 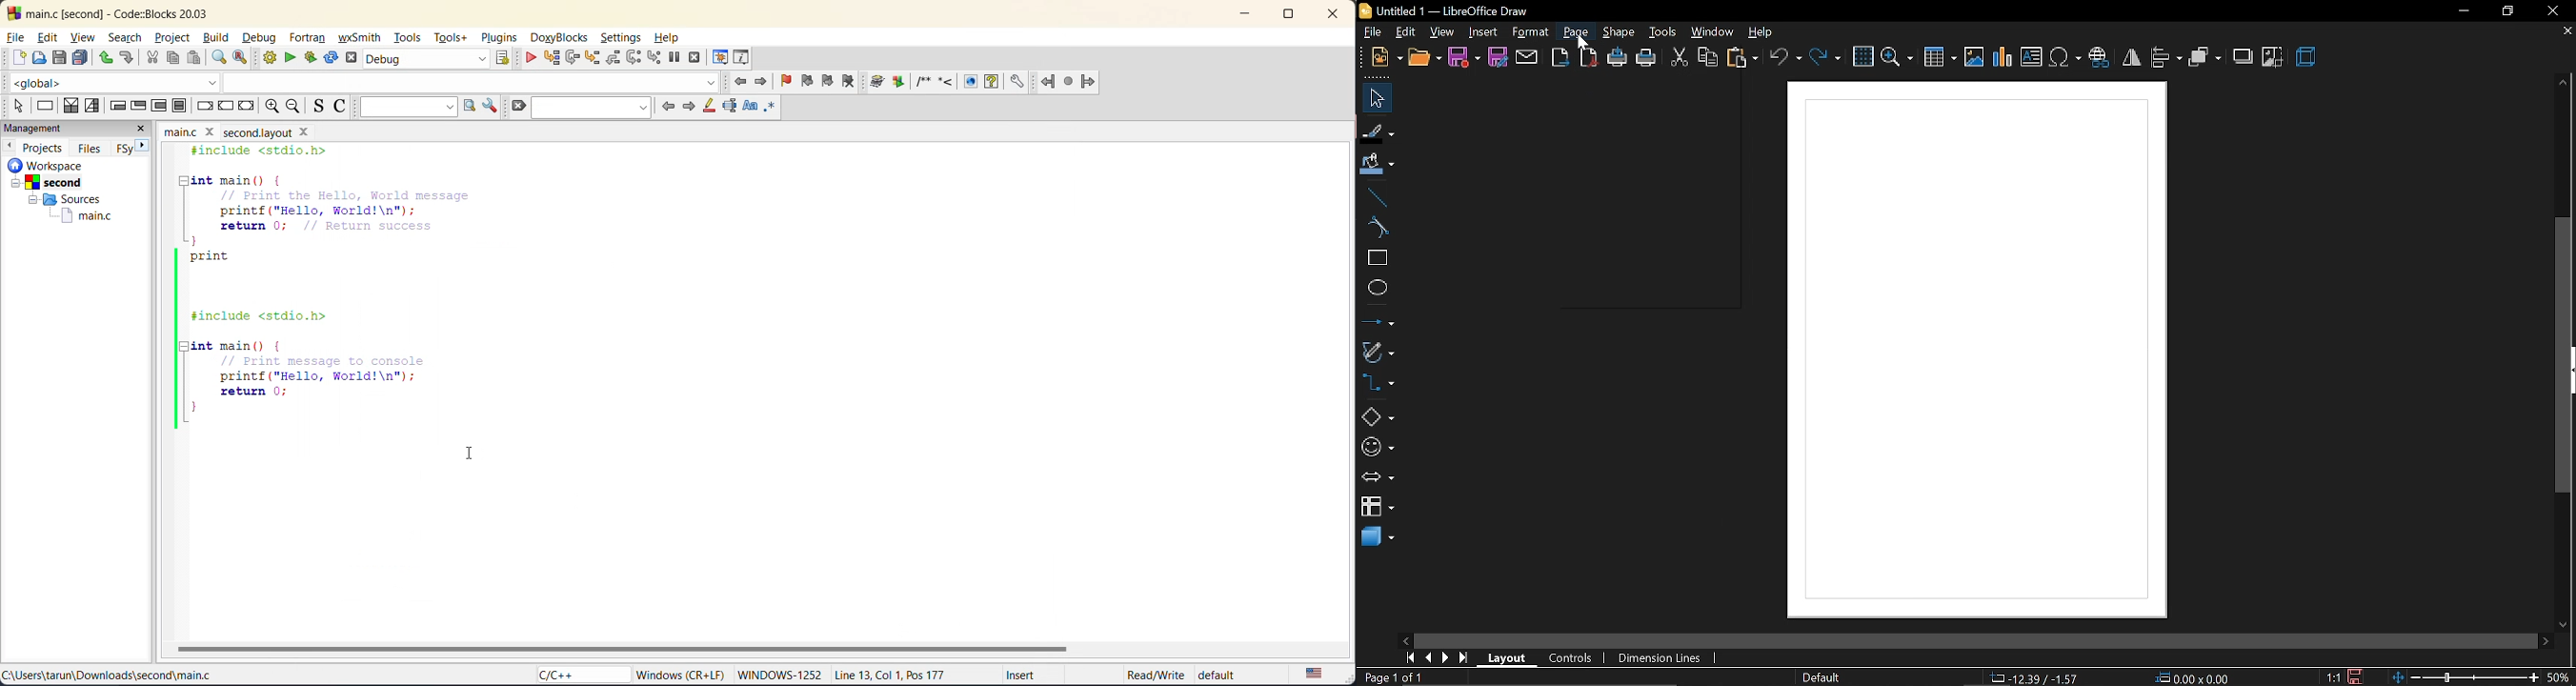 I want to click on debugging windows, so click(x=720, y=54).